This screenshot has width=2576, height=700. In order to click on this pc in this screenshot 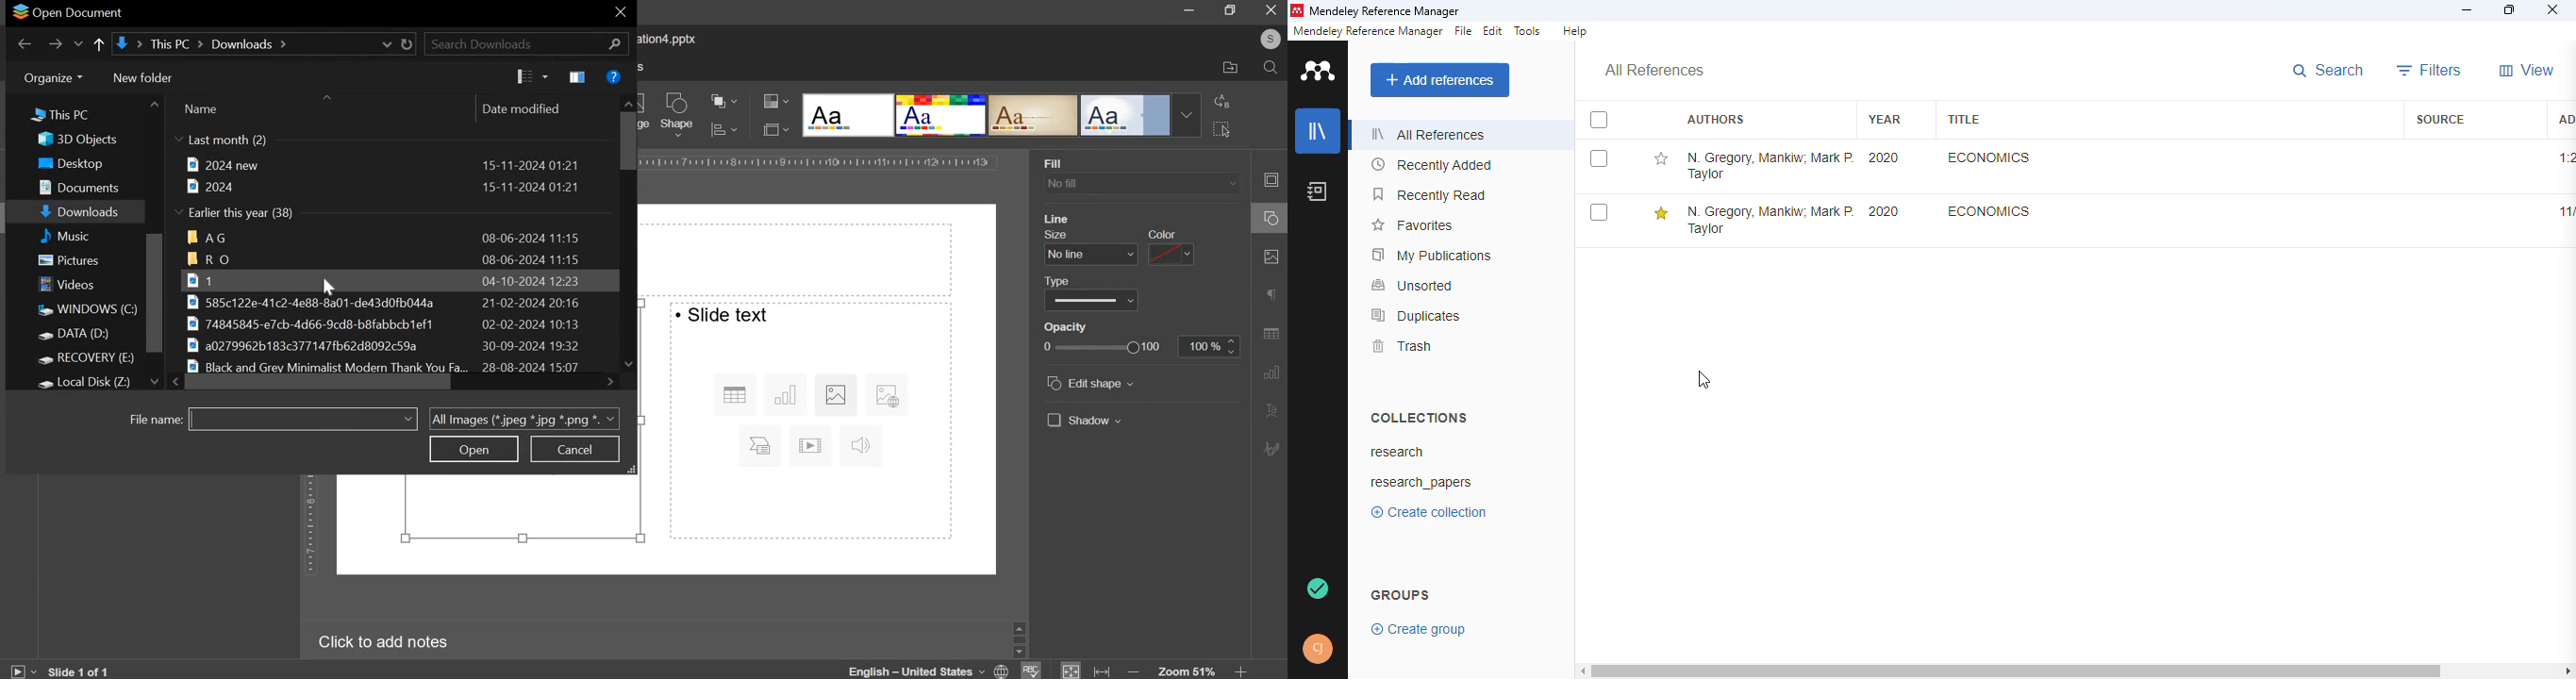, I will do `click(53, 117)`.